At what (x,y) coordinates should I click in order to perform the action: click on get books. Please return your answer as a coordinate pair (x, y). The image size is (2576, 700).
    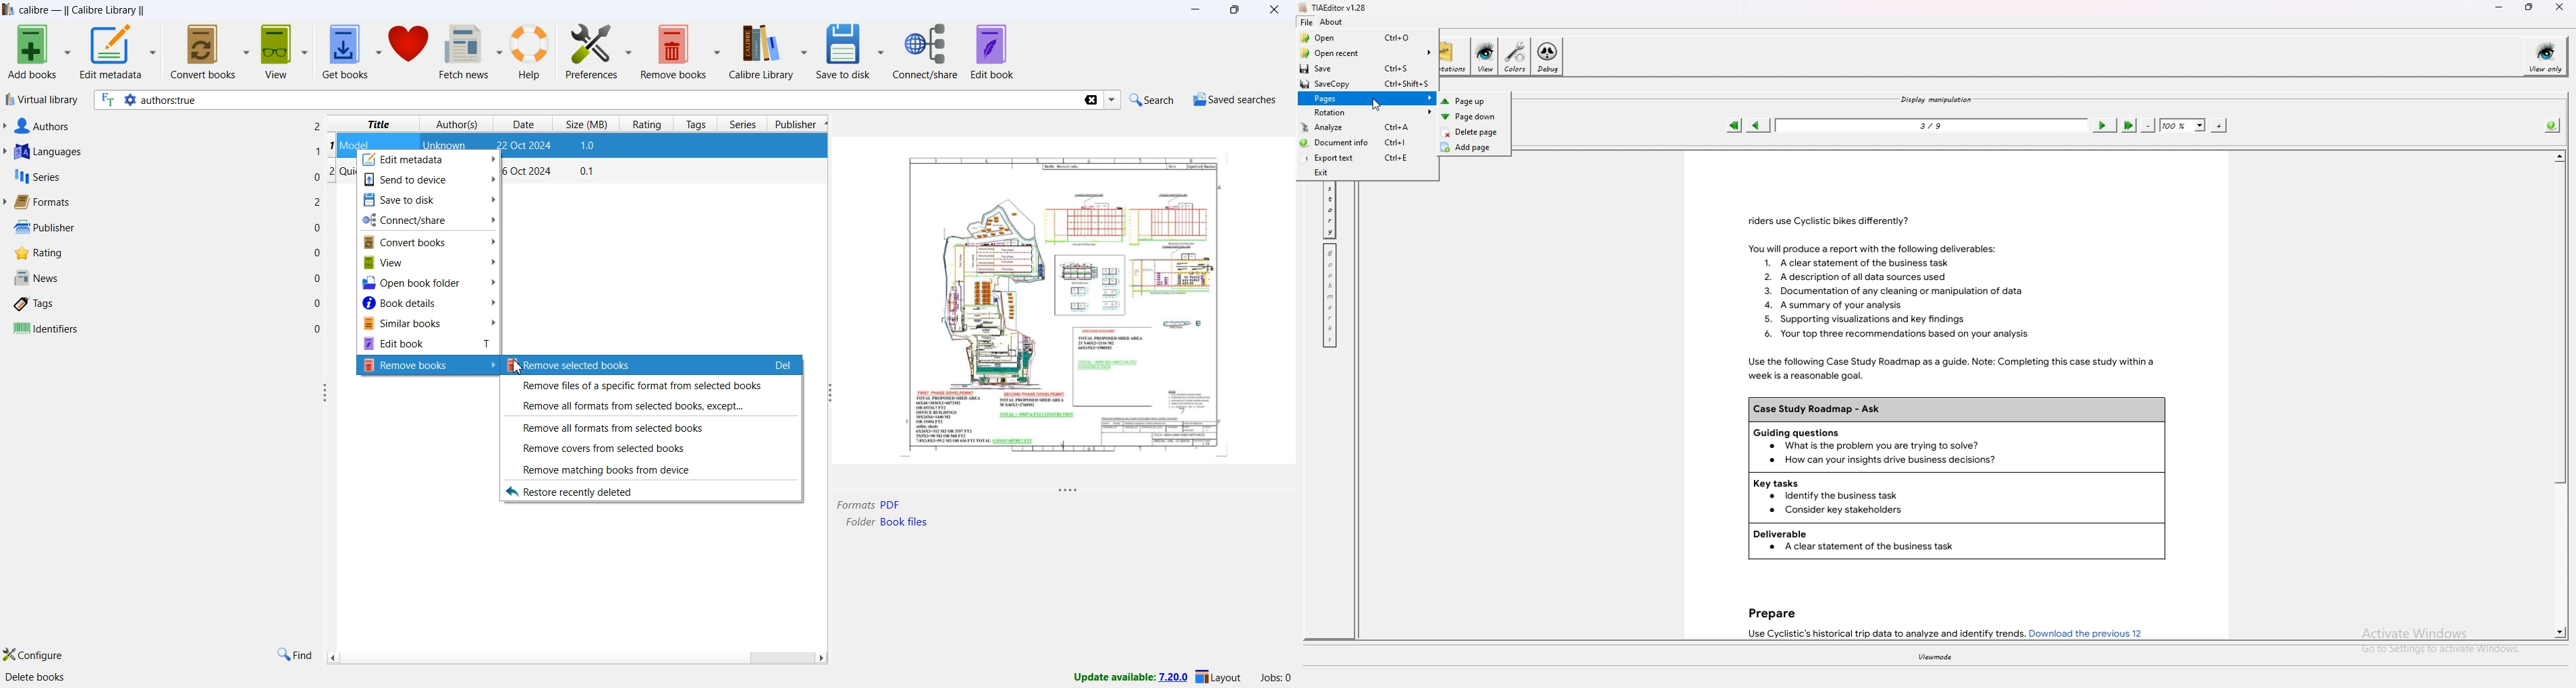
    Looking at the image, I should click on (352, 53).